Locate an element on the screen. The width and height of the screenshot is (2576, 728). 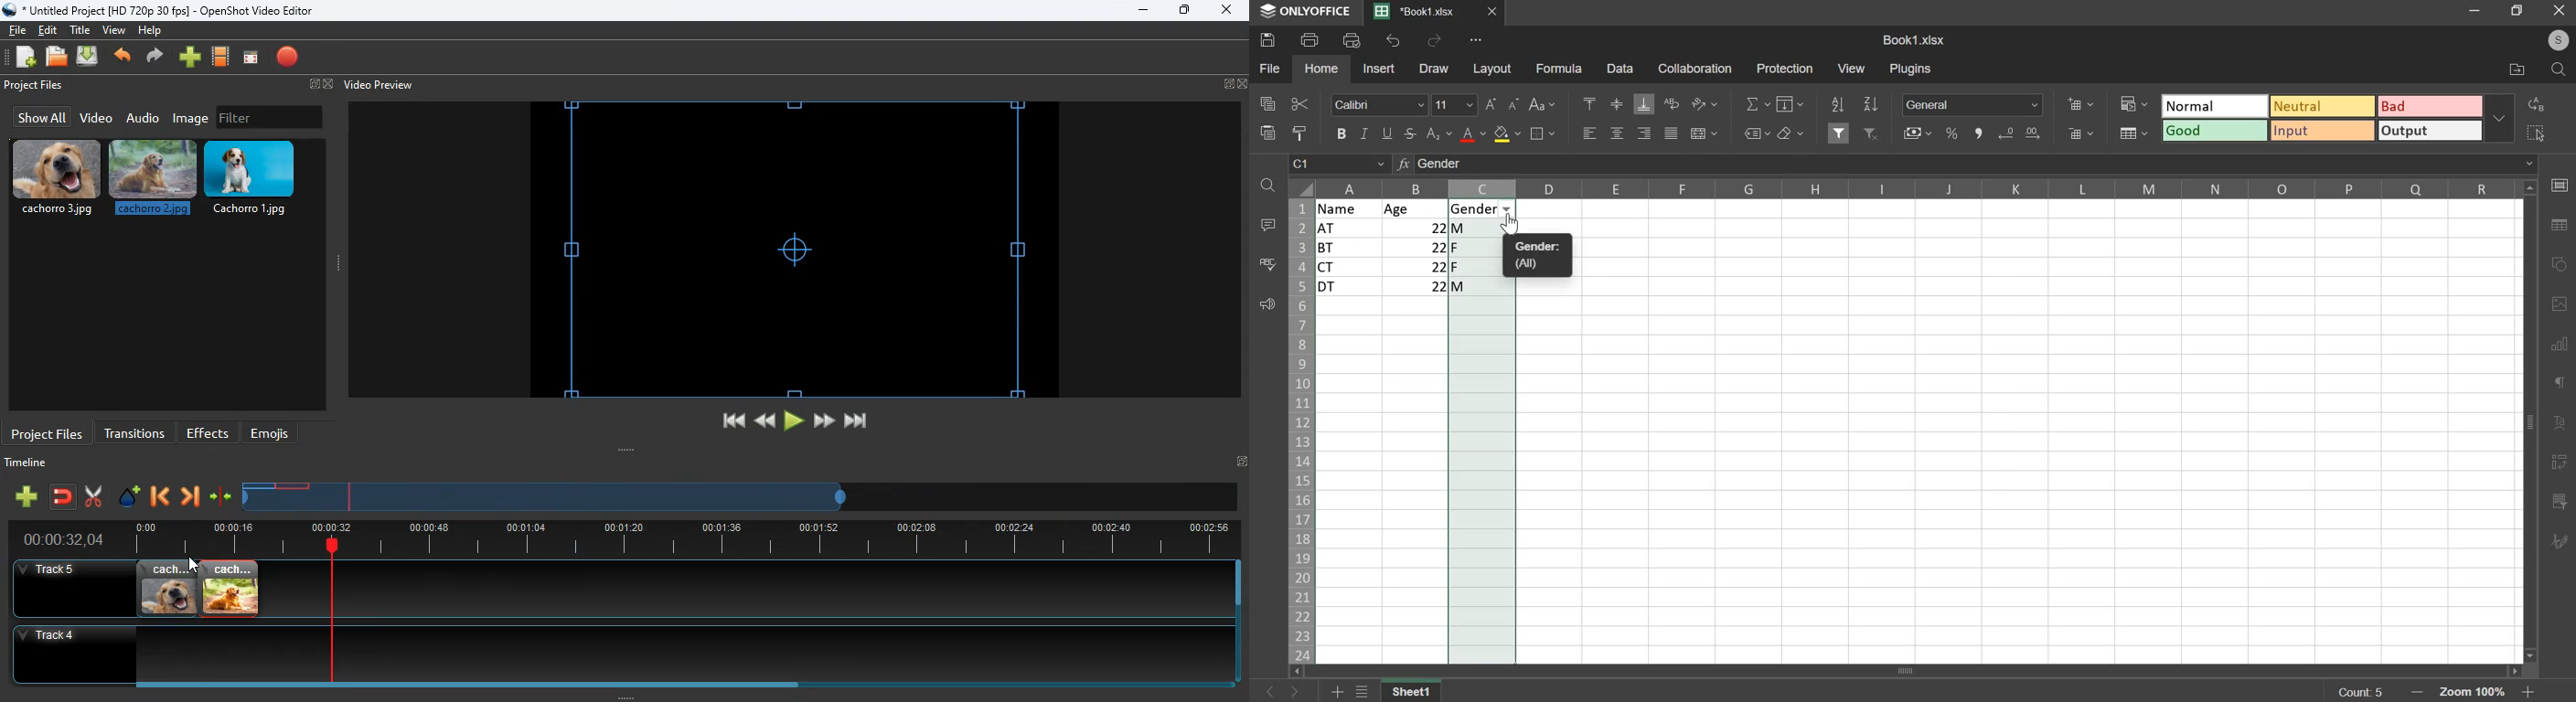
text art is located at coordinates (2559, 425).